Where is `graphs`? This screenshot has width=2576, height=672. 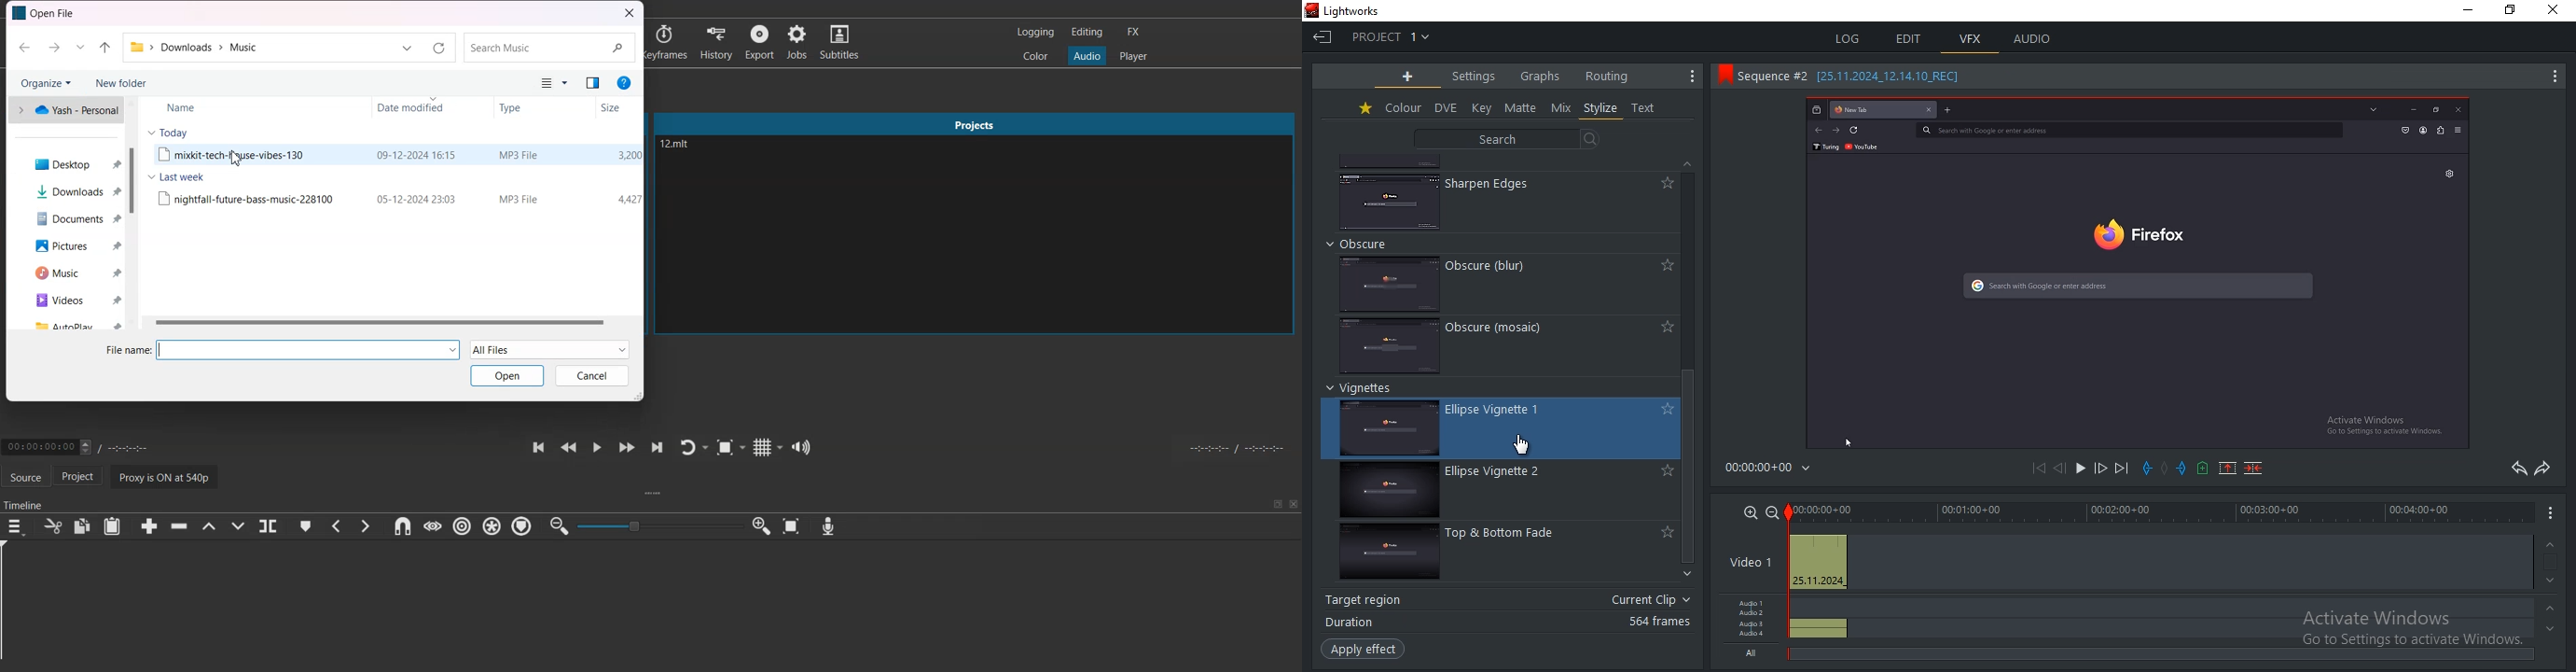
graphs is located at coordinates (1541, 77).